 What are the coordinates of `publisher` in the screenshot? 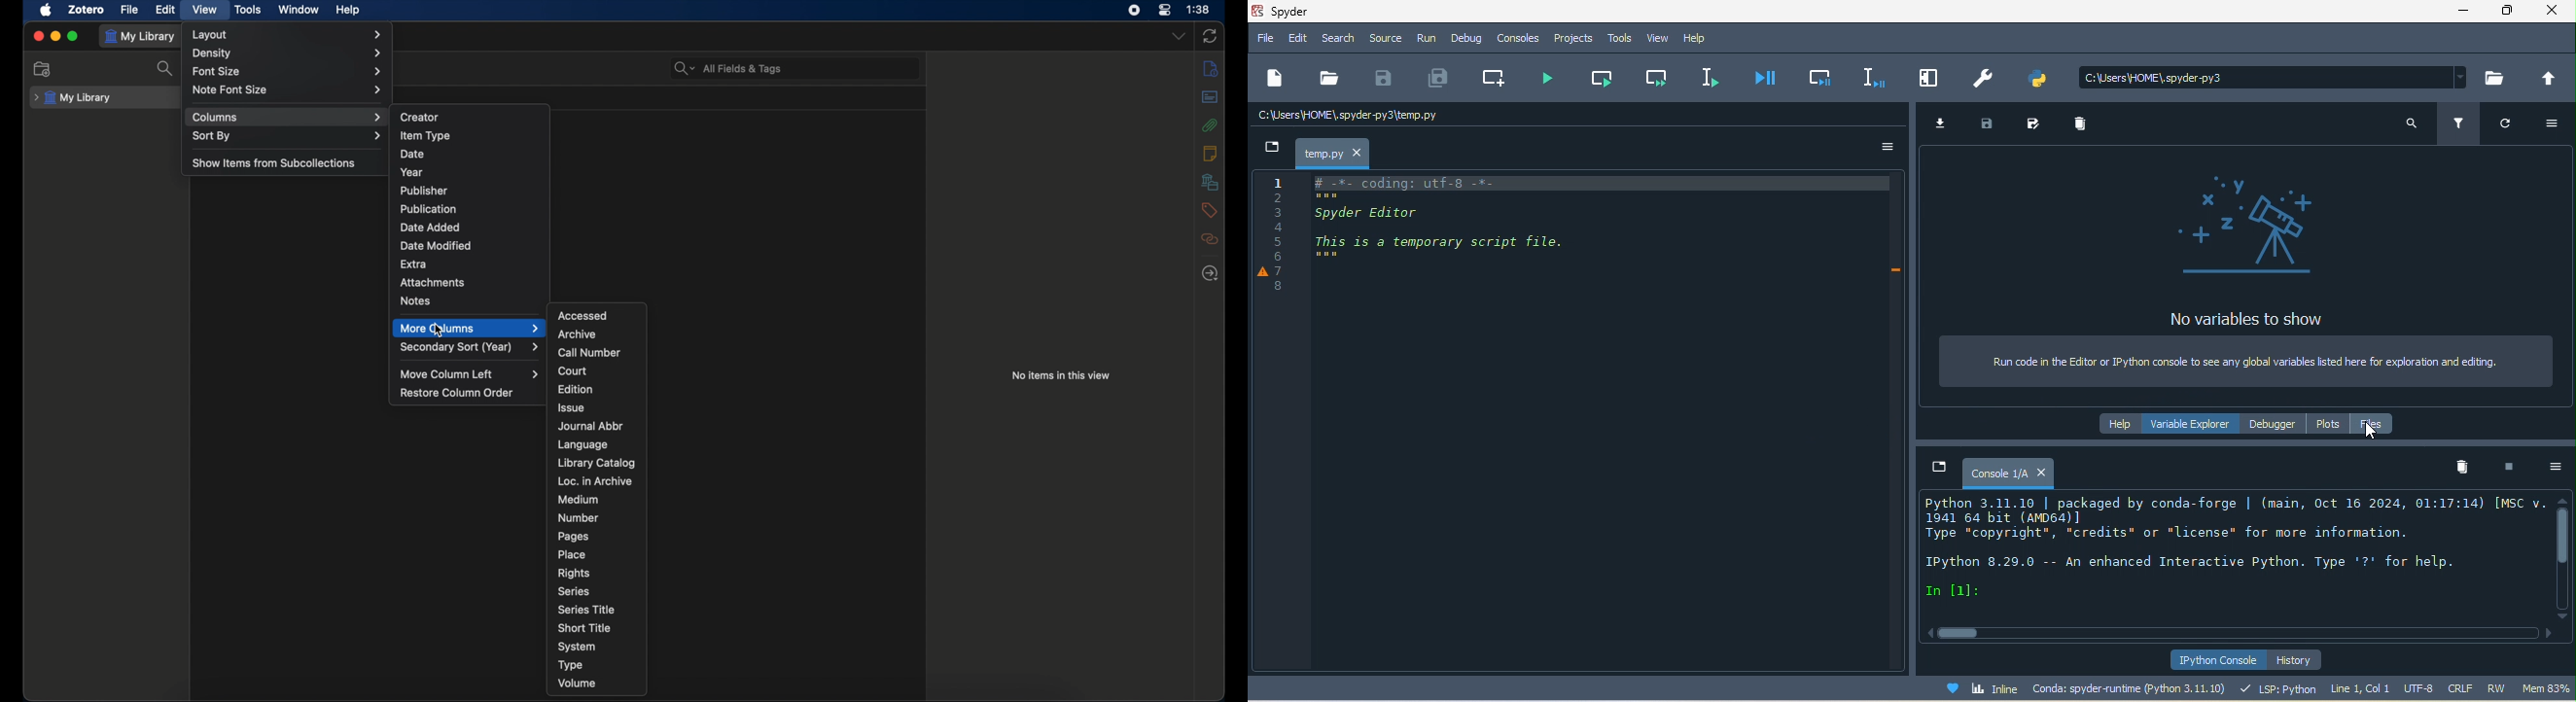 It's located at (425, 190).